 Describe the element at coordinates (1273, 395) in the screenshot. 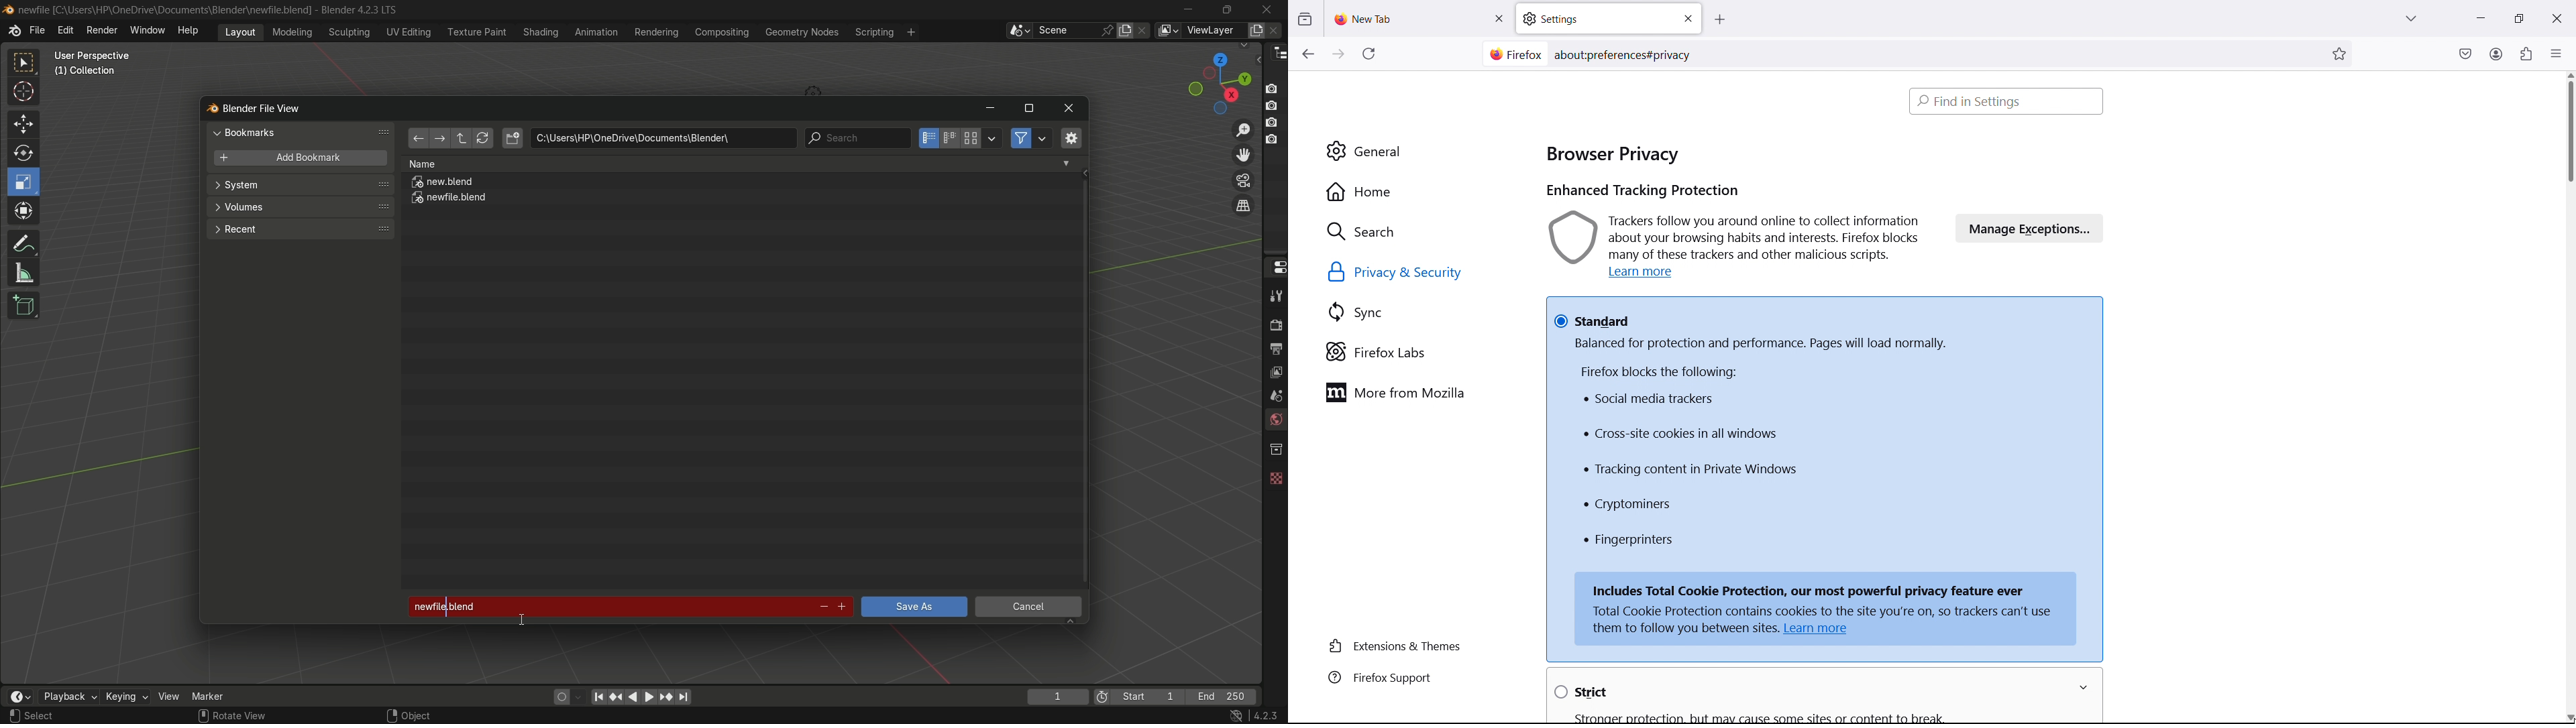

I see `scene` at that location.